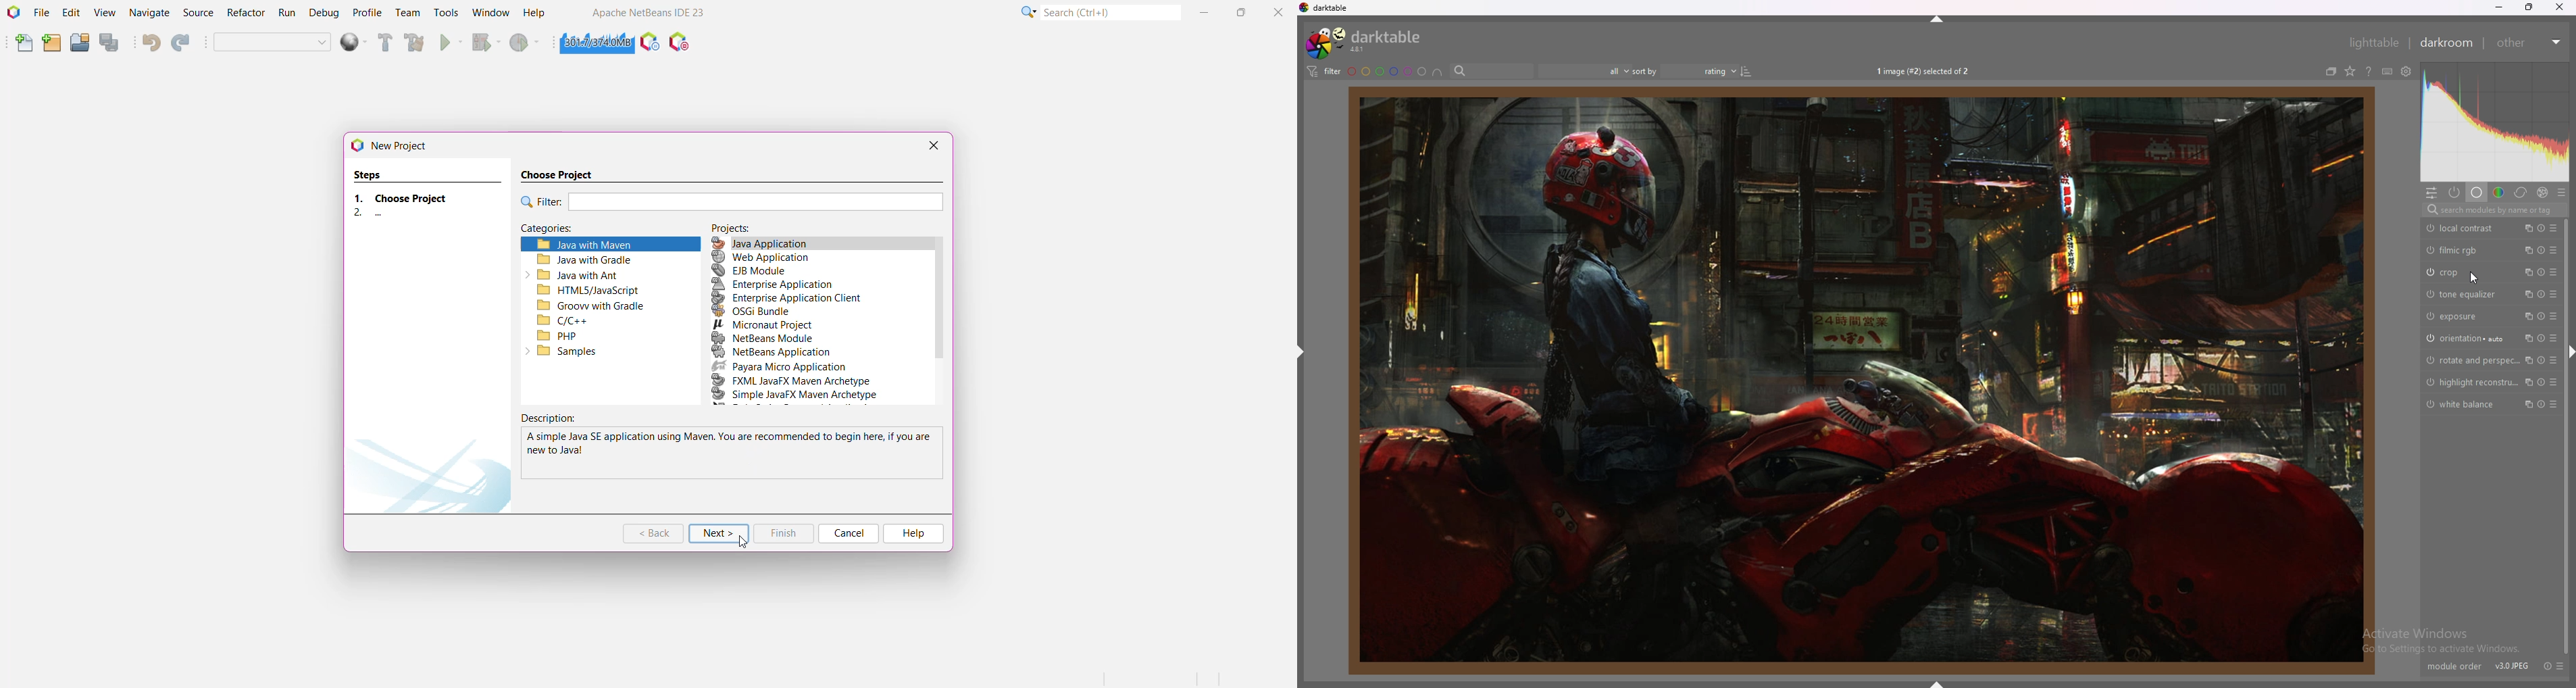 This screenshot has width=2576, height=700. I want to click on highlight reconstruction, so click(2471, 382).